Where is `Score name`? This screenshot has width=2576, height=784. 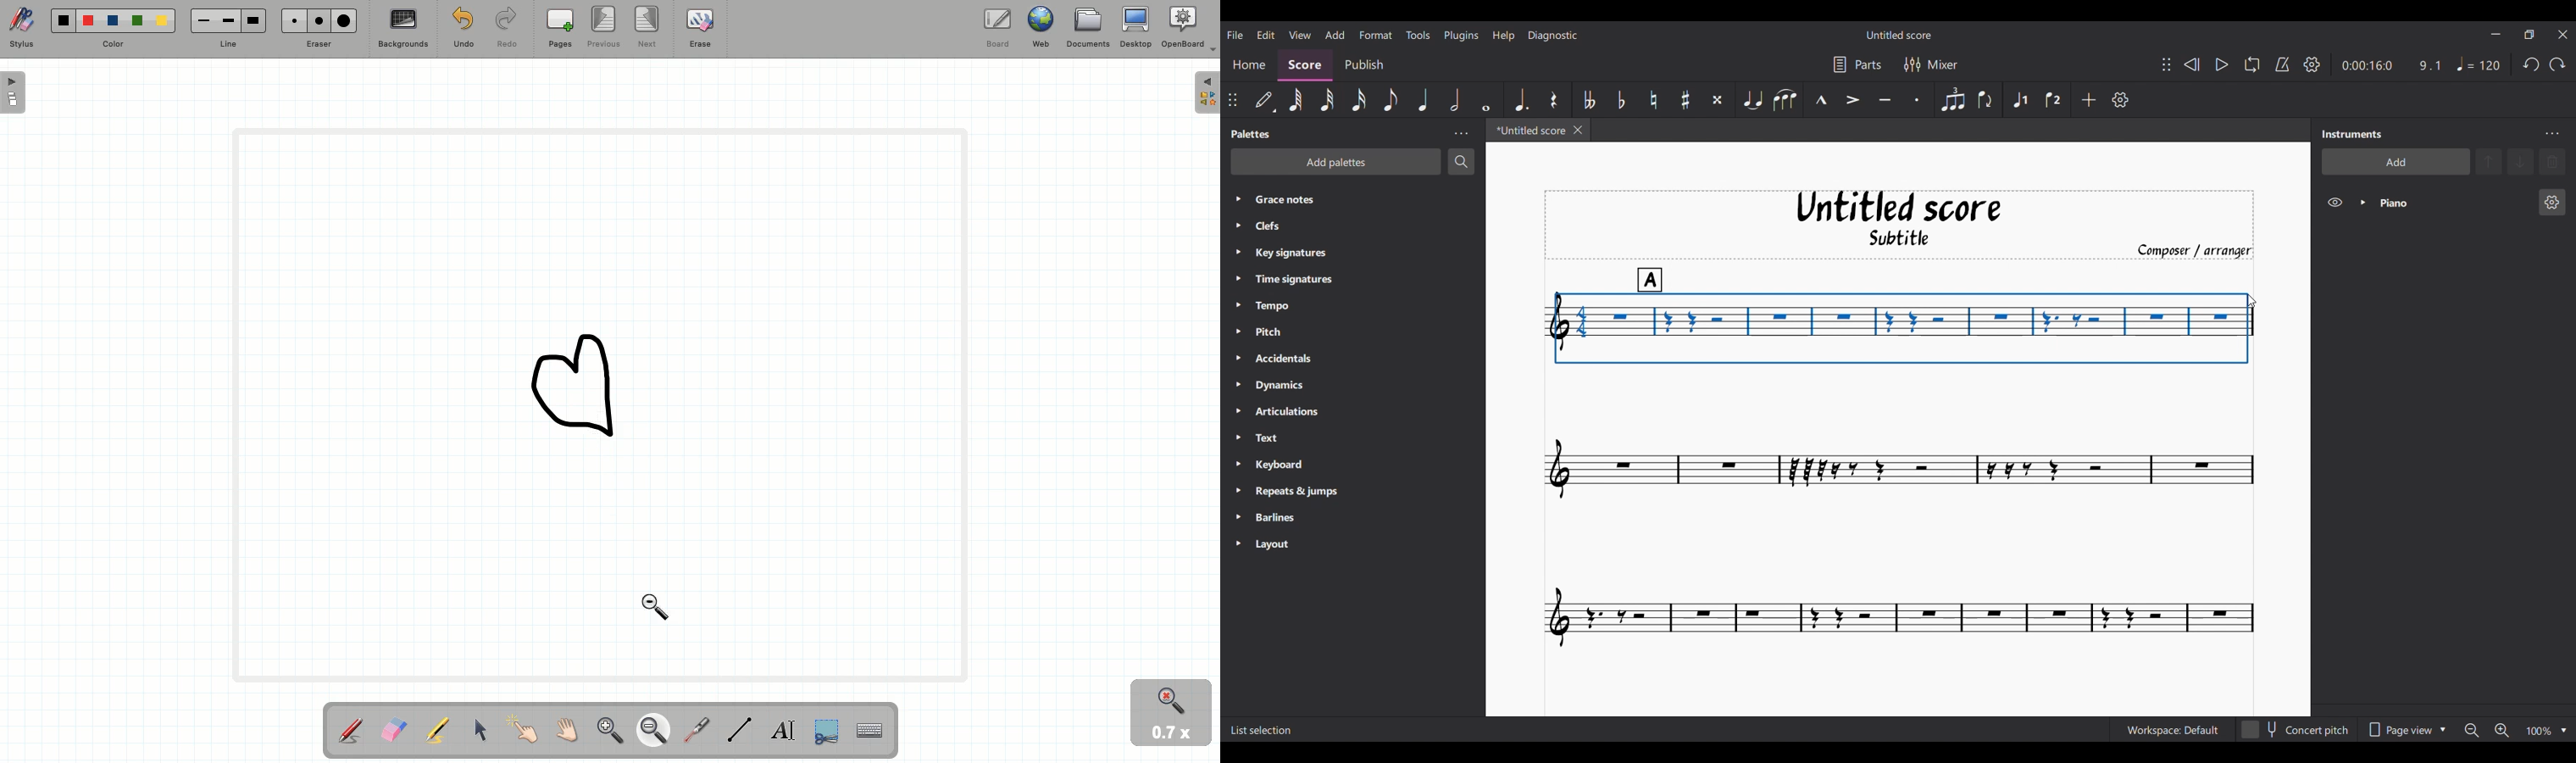 Score name is located at coordinates (1898, 35).